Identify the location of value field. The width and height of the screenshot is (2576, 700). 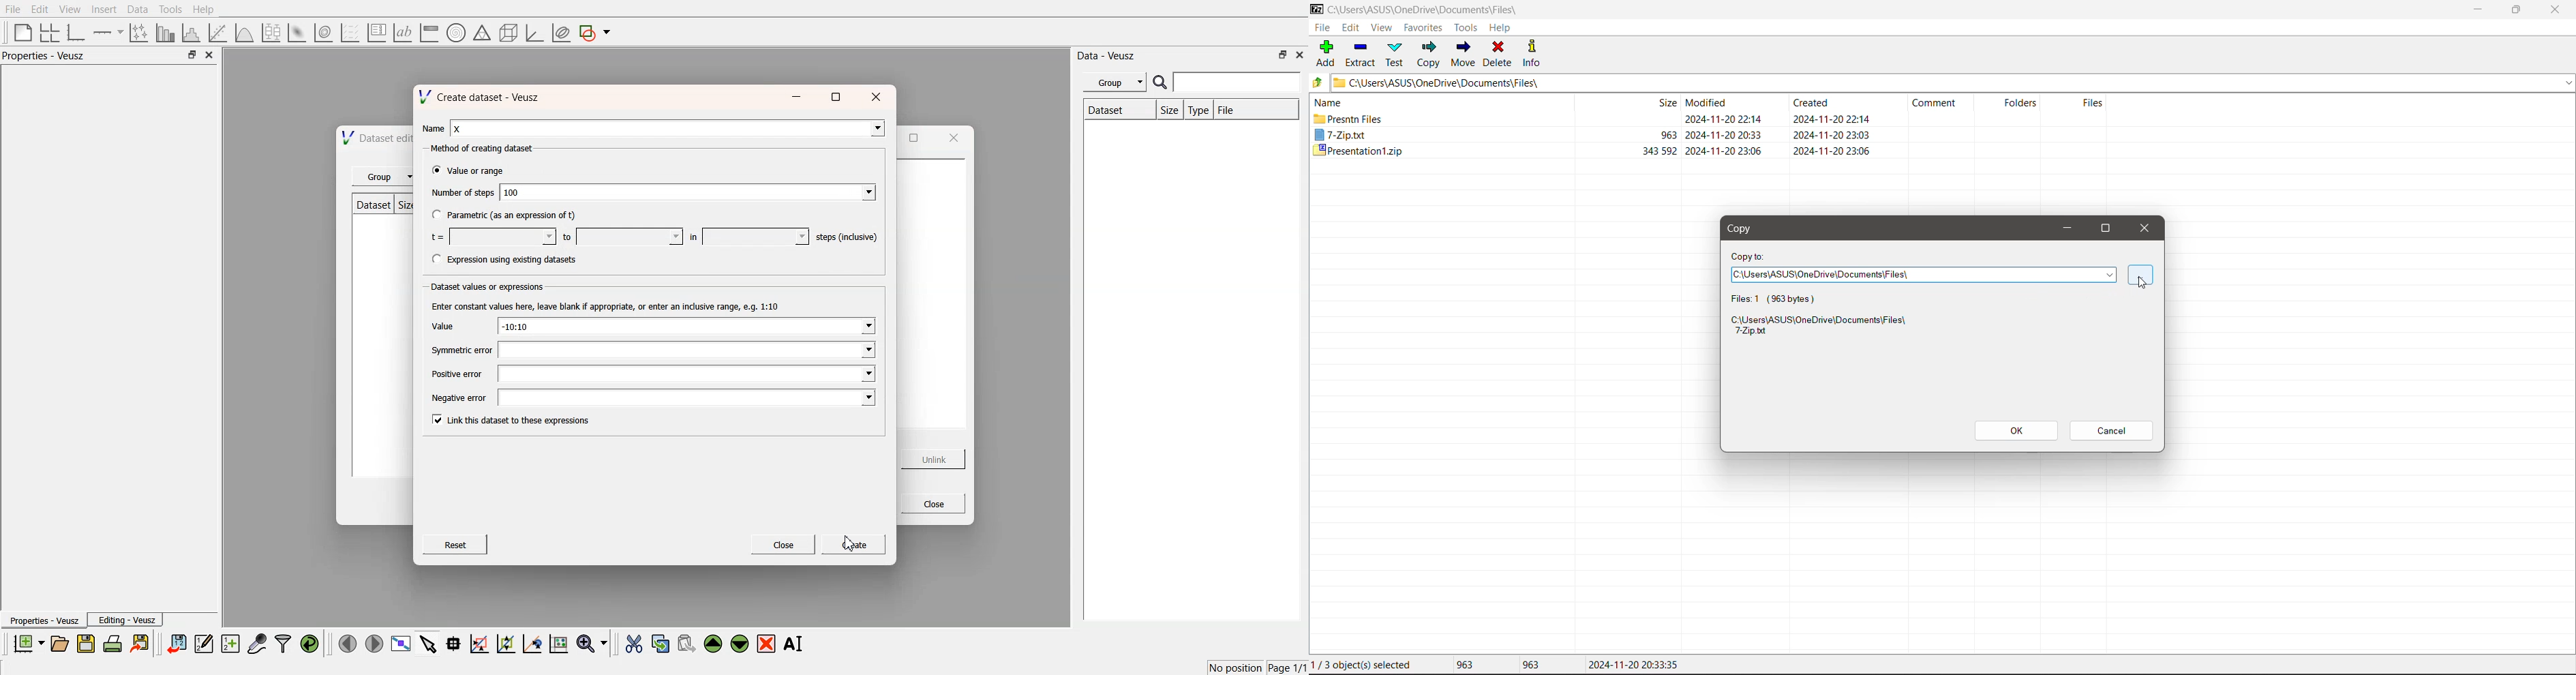
(756, 235).